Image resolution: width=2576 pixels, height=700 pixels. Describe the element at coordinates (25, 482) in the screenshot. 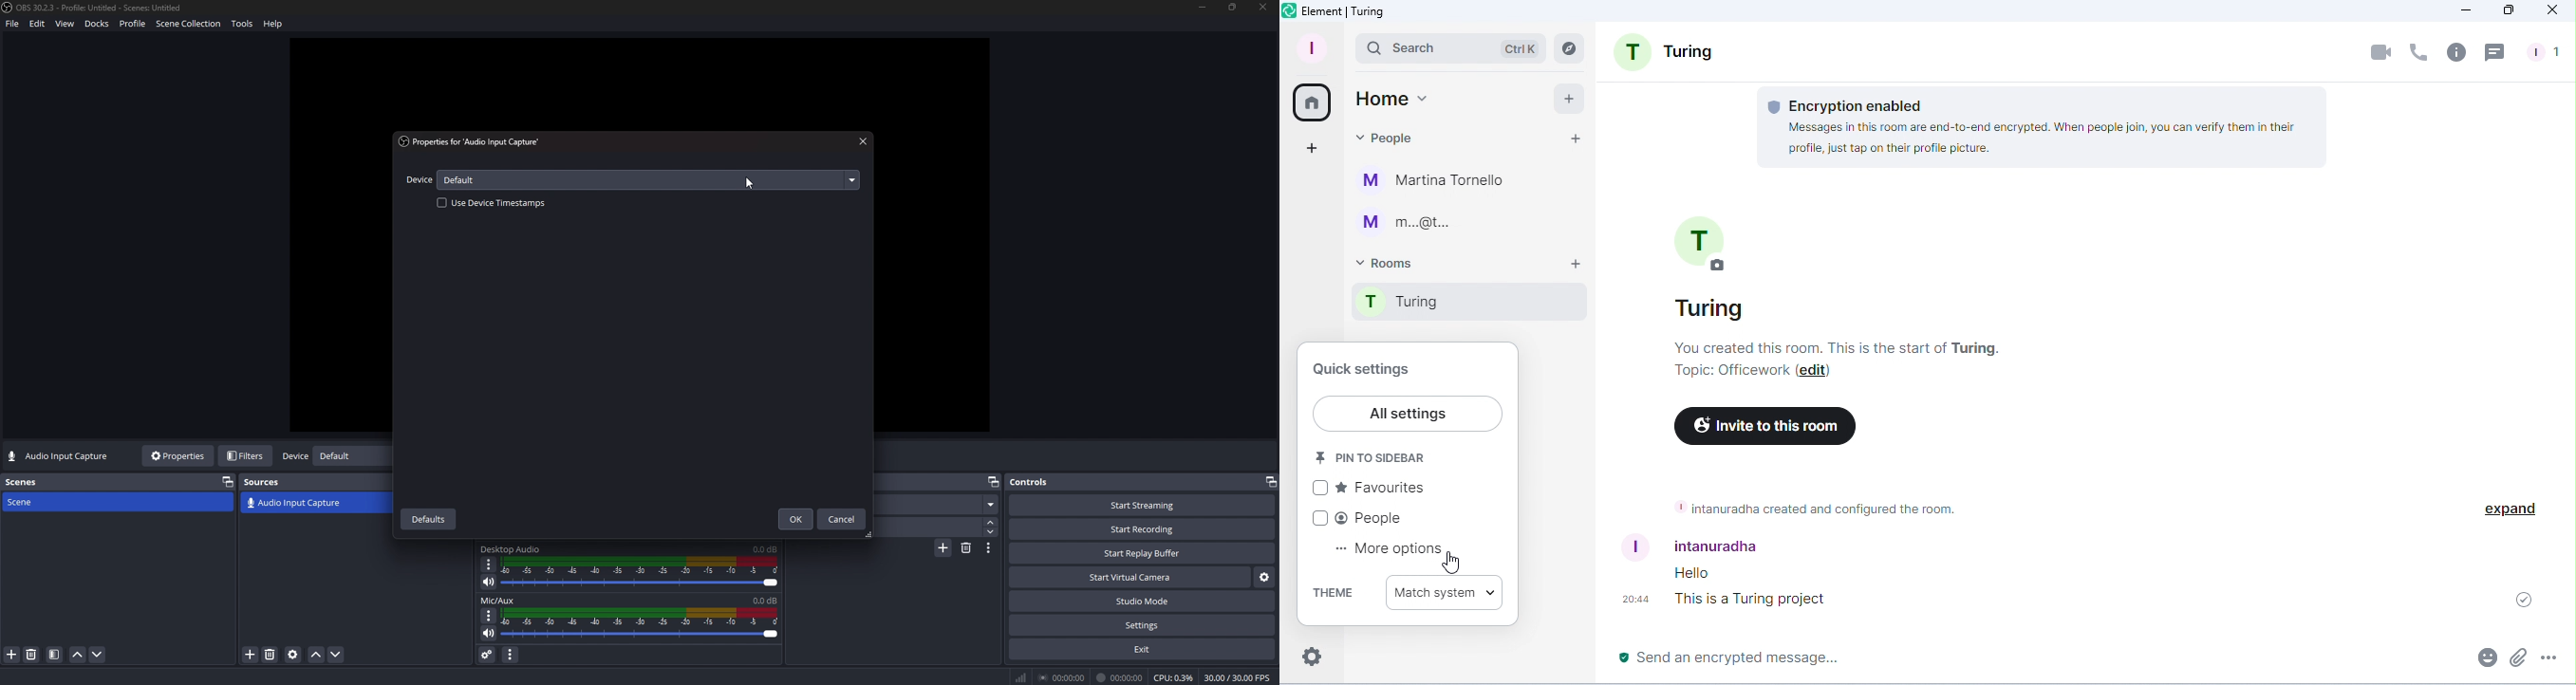

I see `scenes` at that location.